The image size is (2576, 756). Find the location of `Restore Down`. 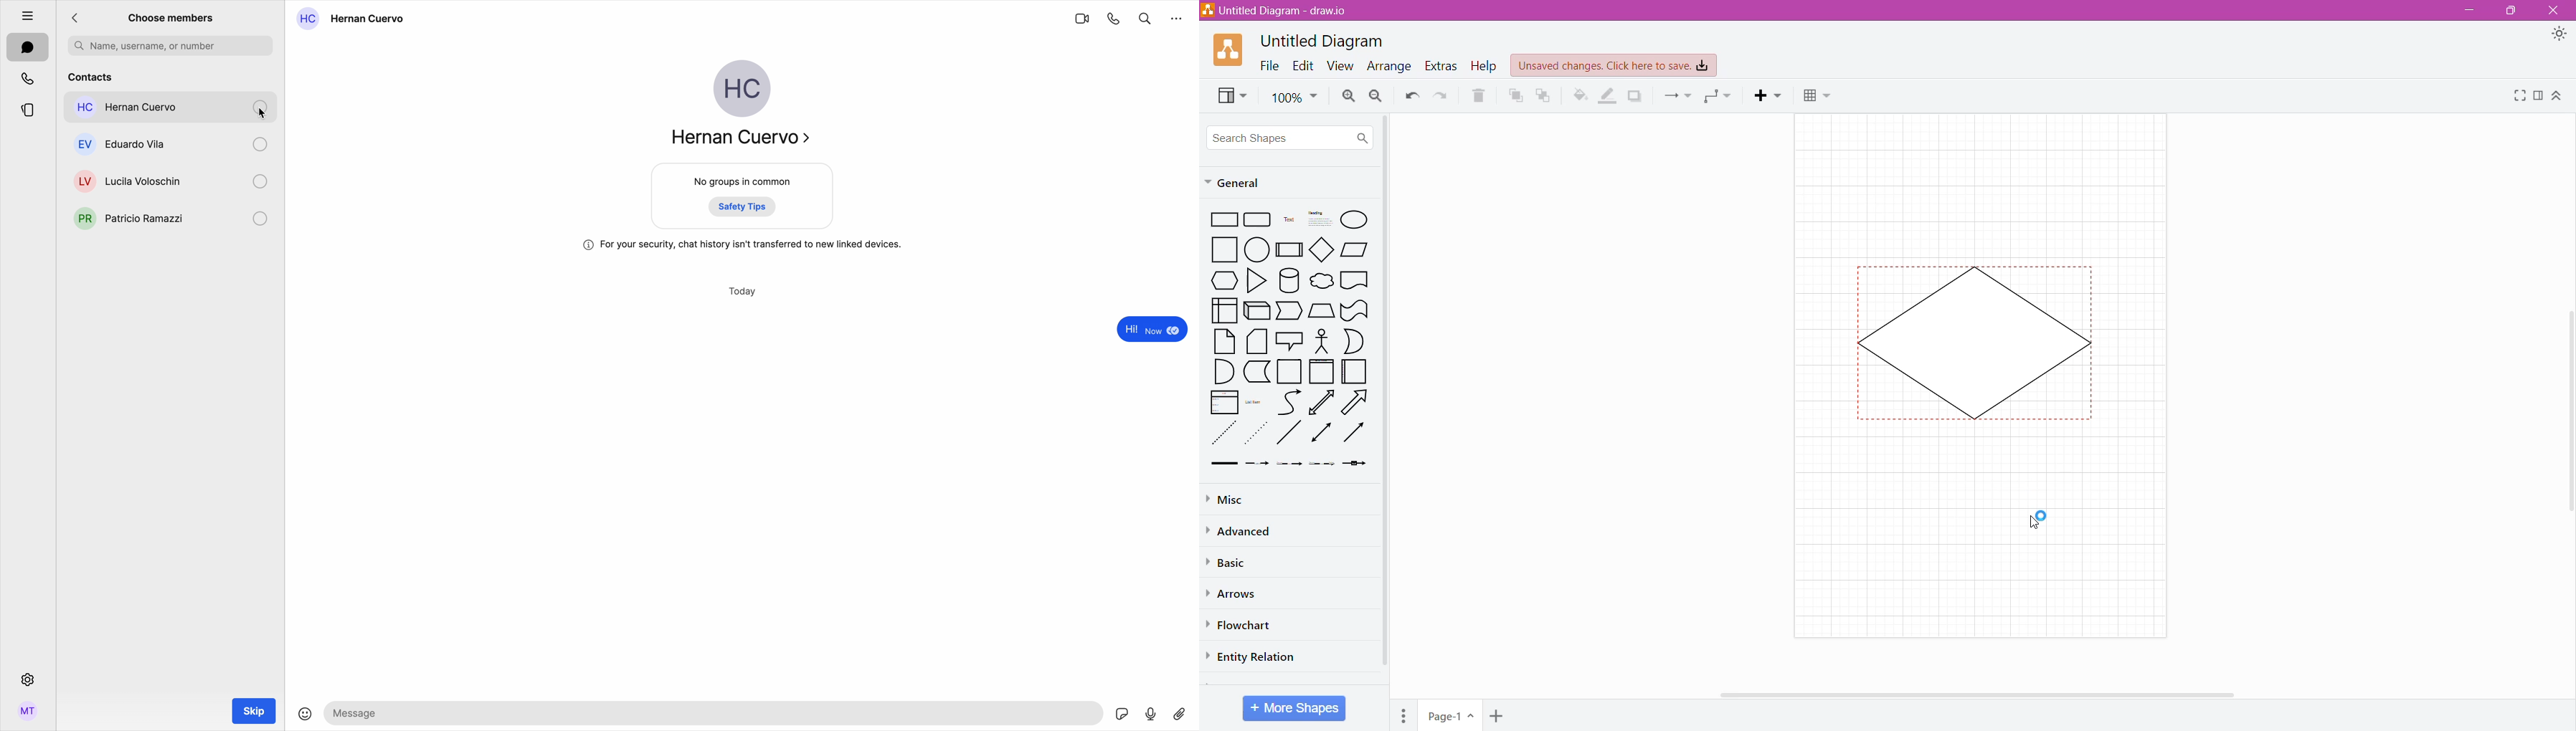

Restore Down is located at coordinates (2511, 10).